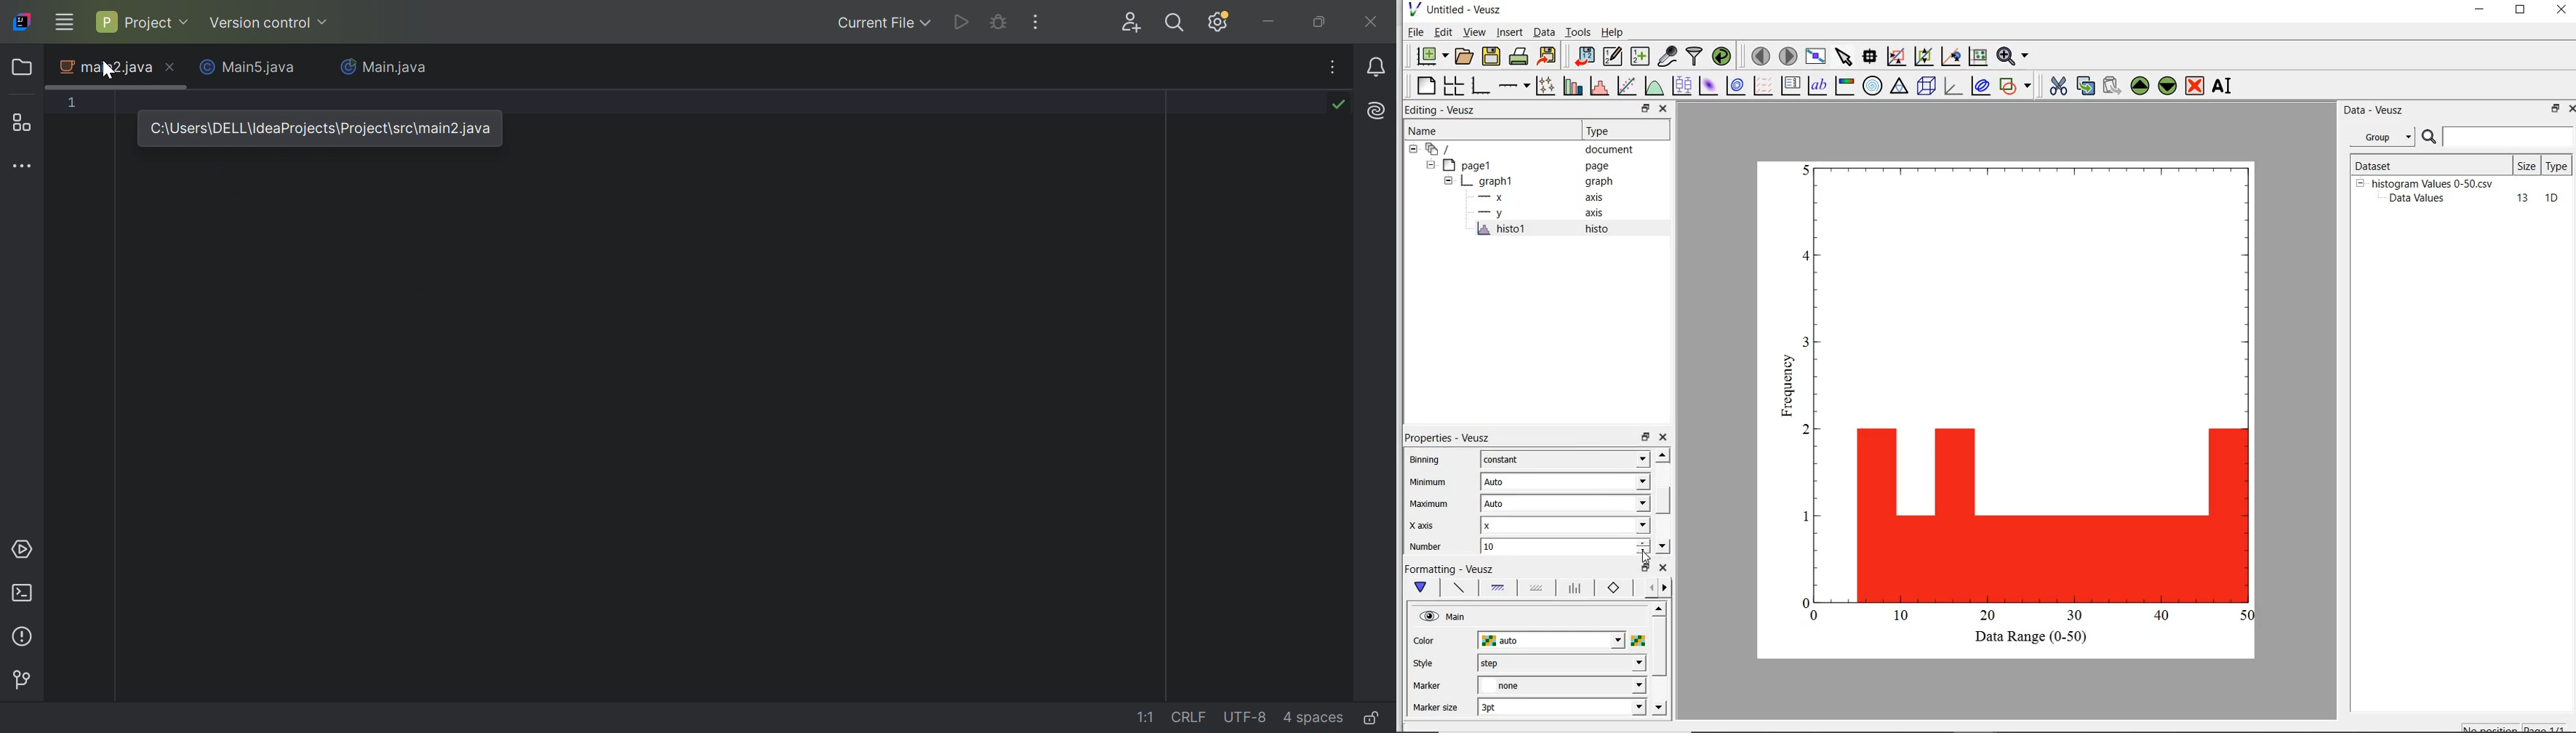 The height and width of the screenshot is (756, 2576). Describe the element at coordinates (1427, 527) in the screenshot. I see `X axis` at that location.